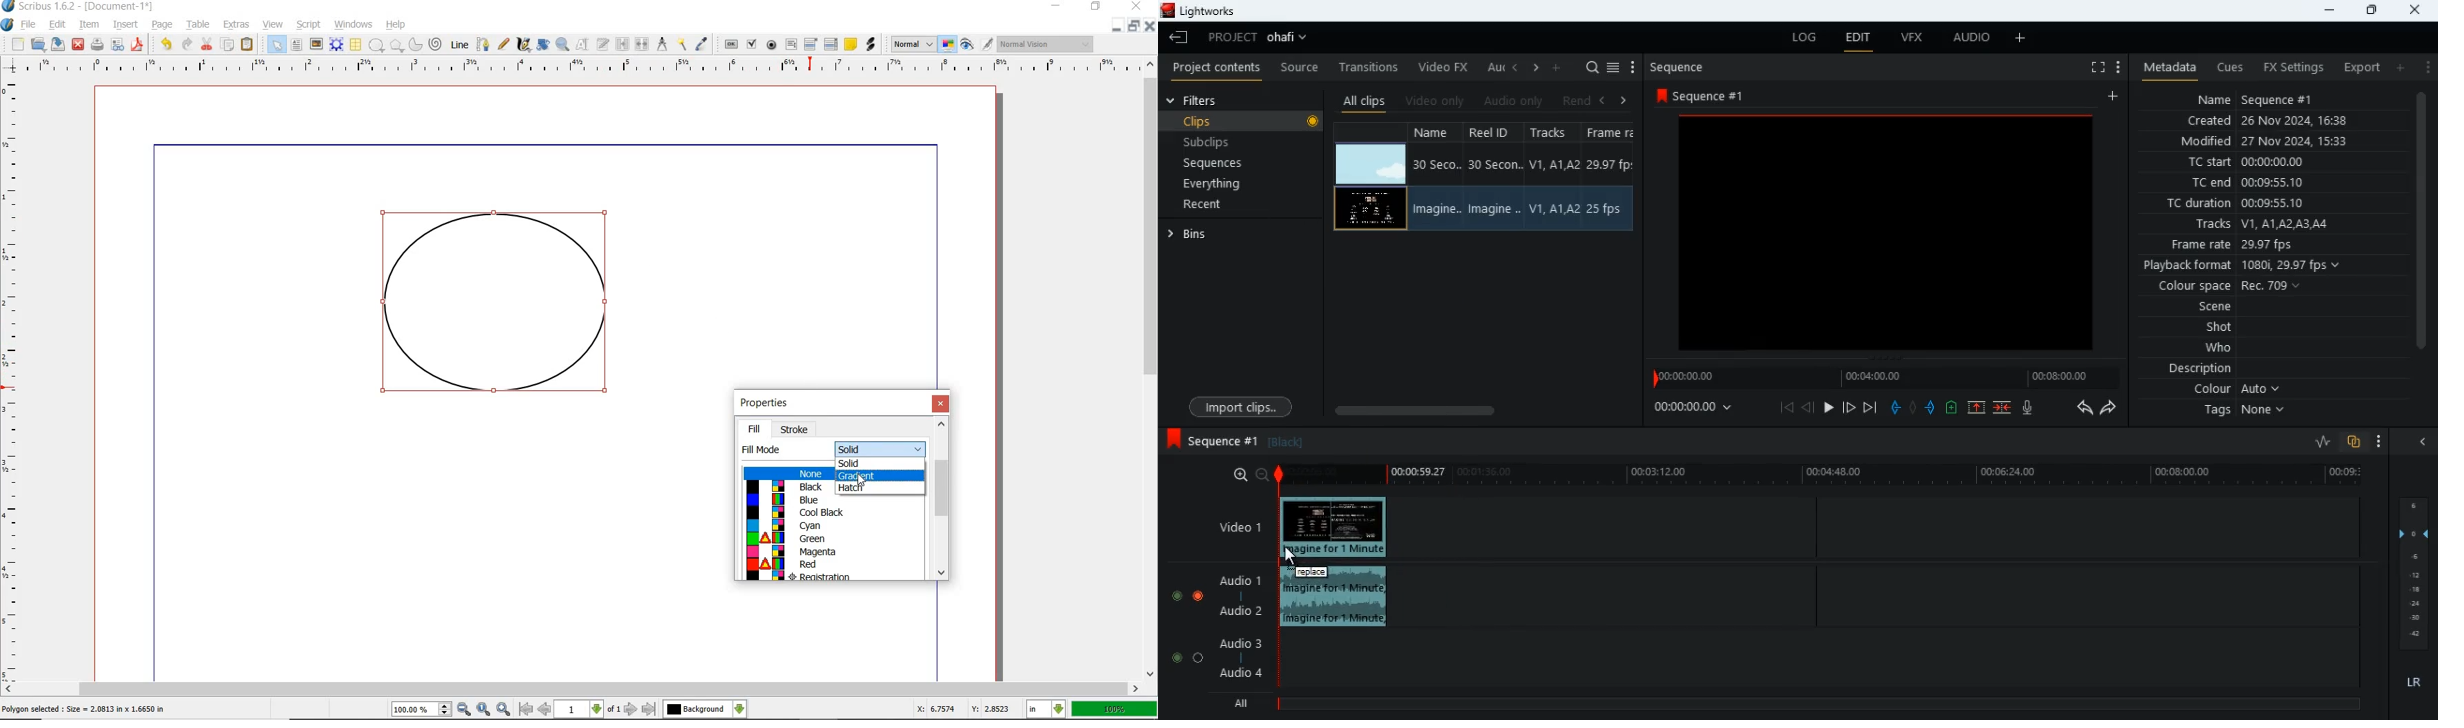 This screenshot has height=728, width=2464. What do you see at coordinates (1825, 477) in the screenshot?
I see `timeline` at bounding box center [1825, 477].